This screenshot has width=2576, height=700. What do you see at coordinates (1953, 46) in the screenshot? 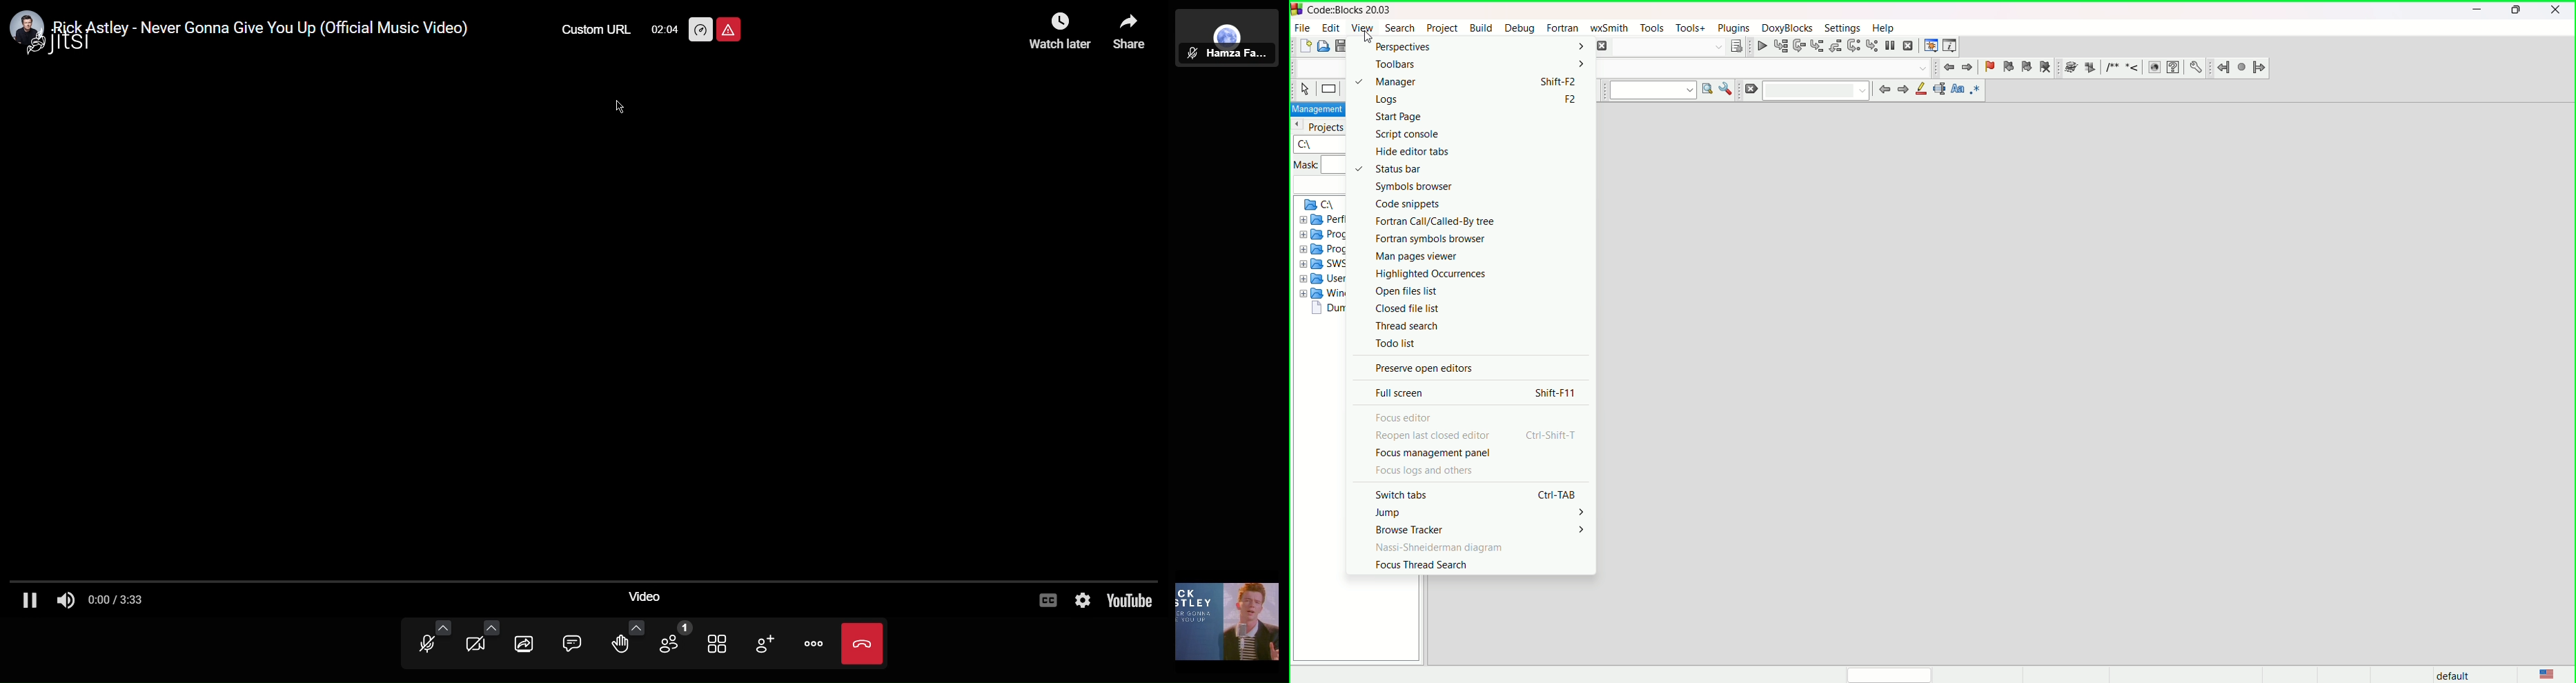
I see `various info` at bounding box center [1953, 46].